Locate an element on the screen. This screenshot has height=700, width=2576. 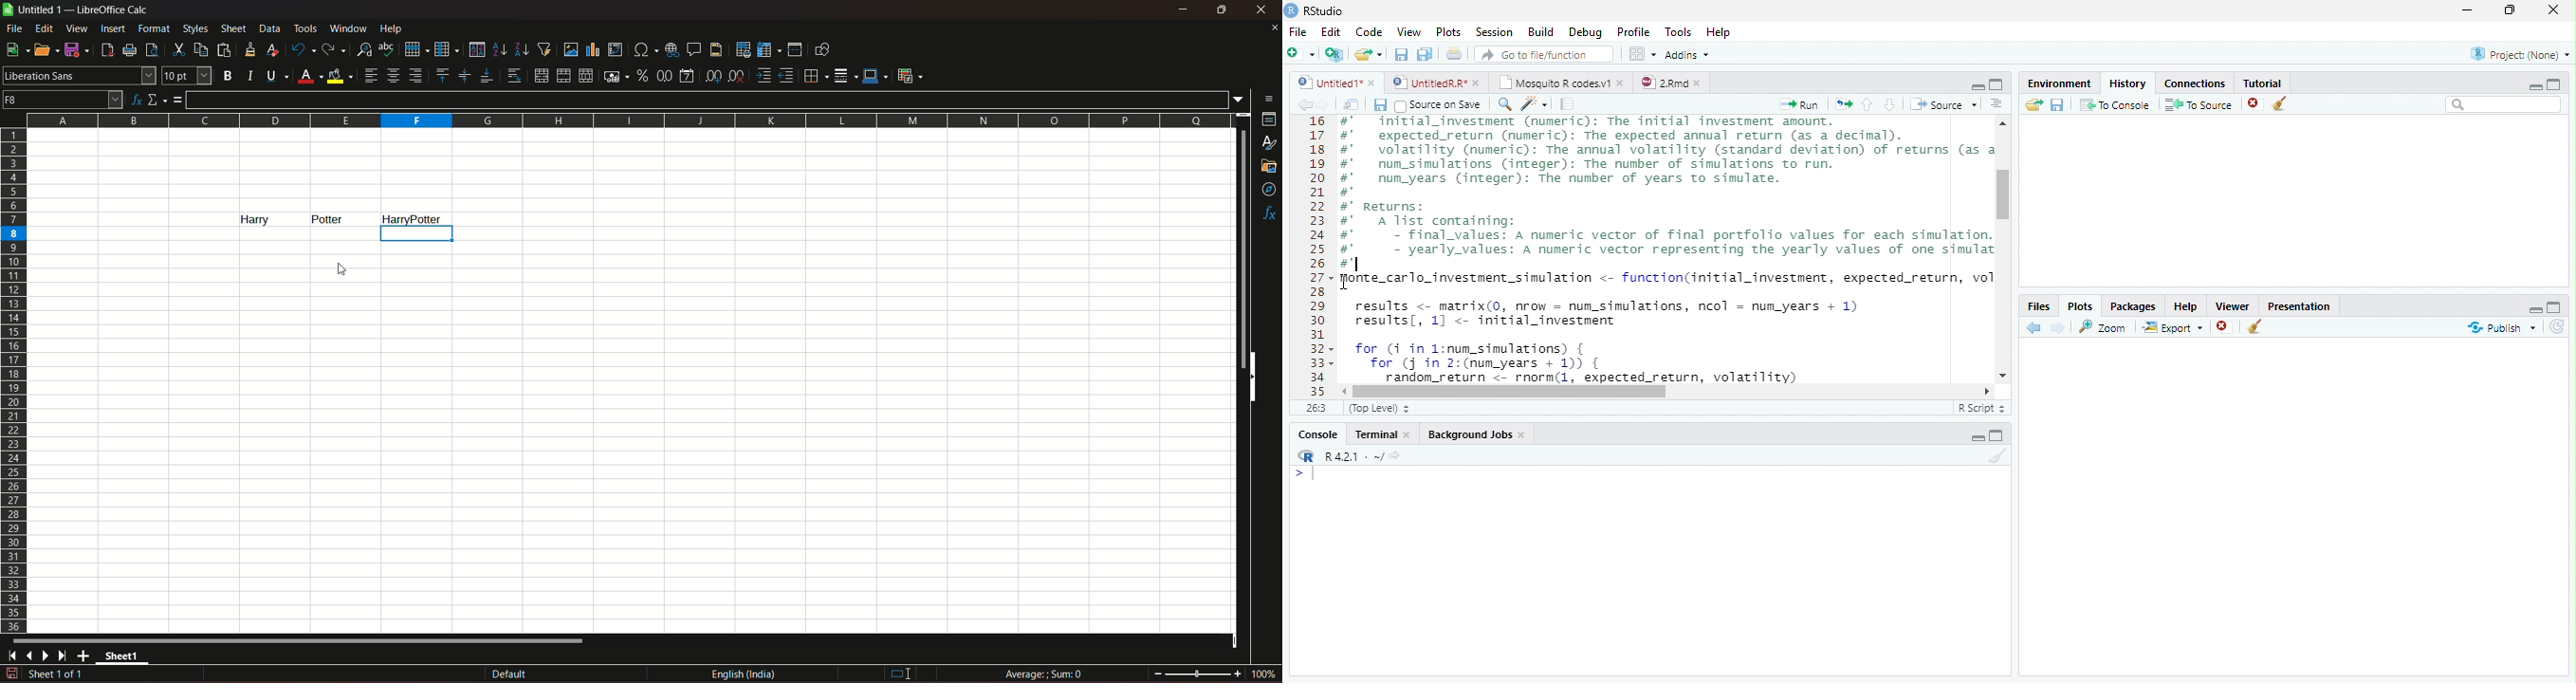
Untited1* is located at coordinates (1334, 82).